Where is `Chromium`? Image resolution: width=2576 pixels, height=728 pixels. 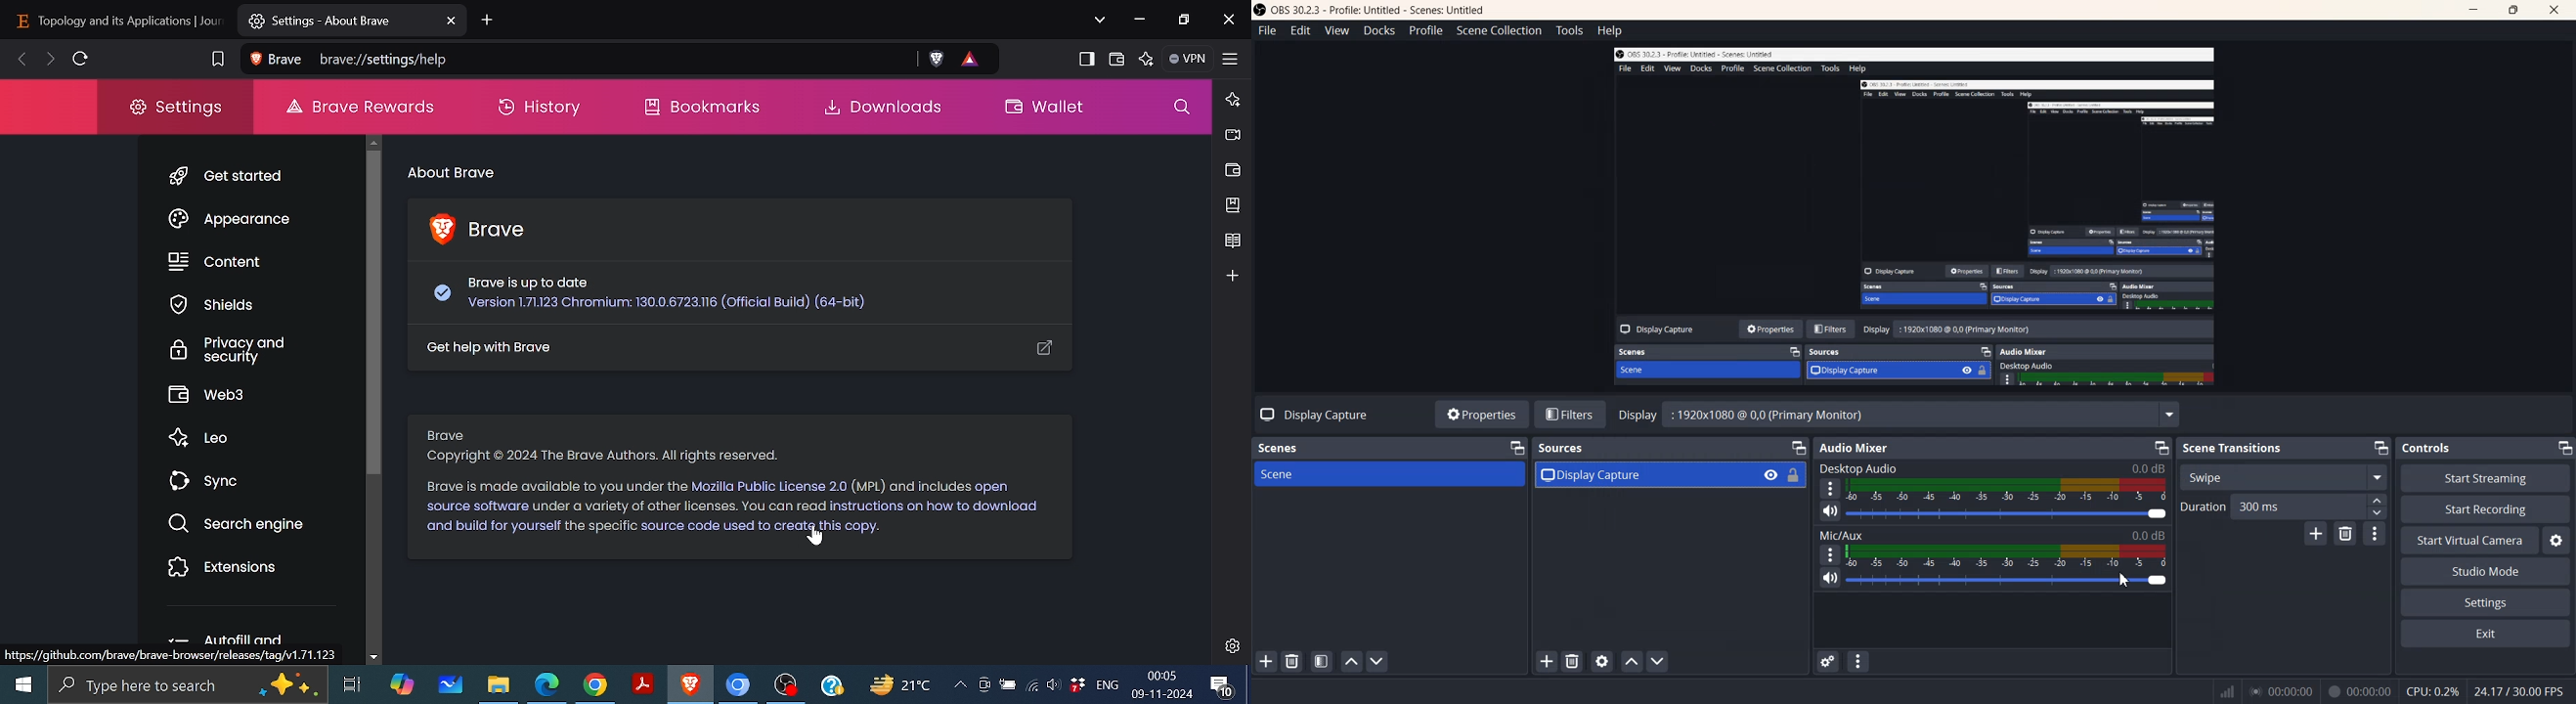
Chromium is located at coordinates (738, 686).